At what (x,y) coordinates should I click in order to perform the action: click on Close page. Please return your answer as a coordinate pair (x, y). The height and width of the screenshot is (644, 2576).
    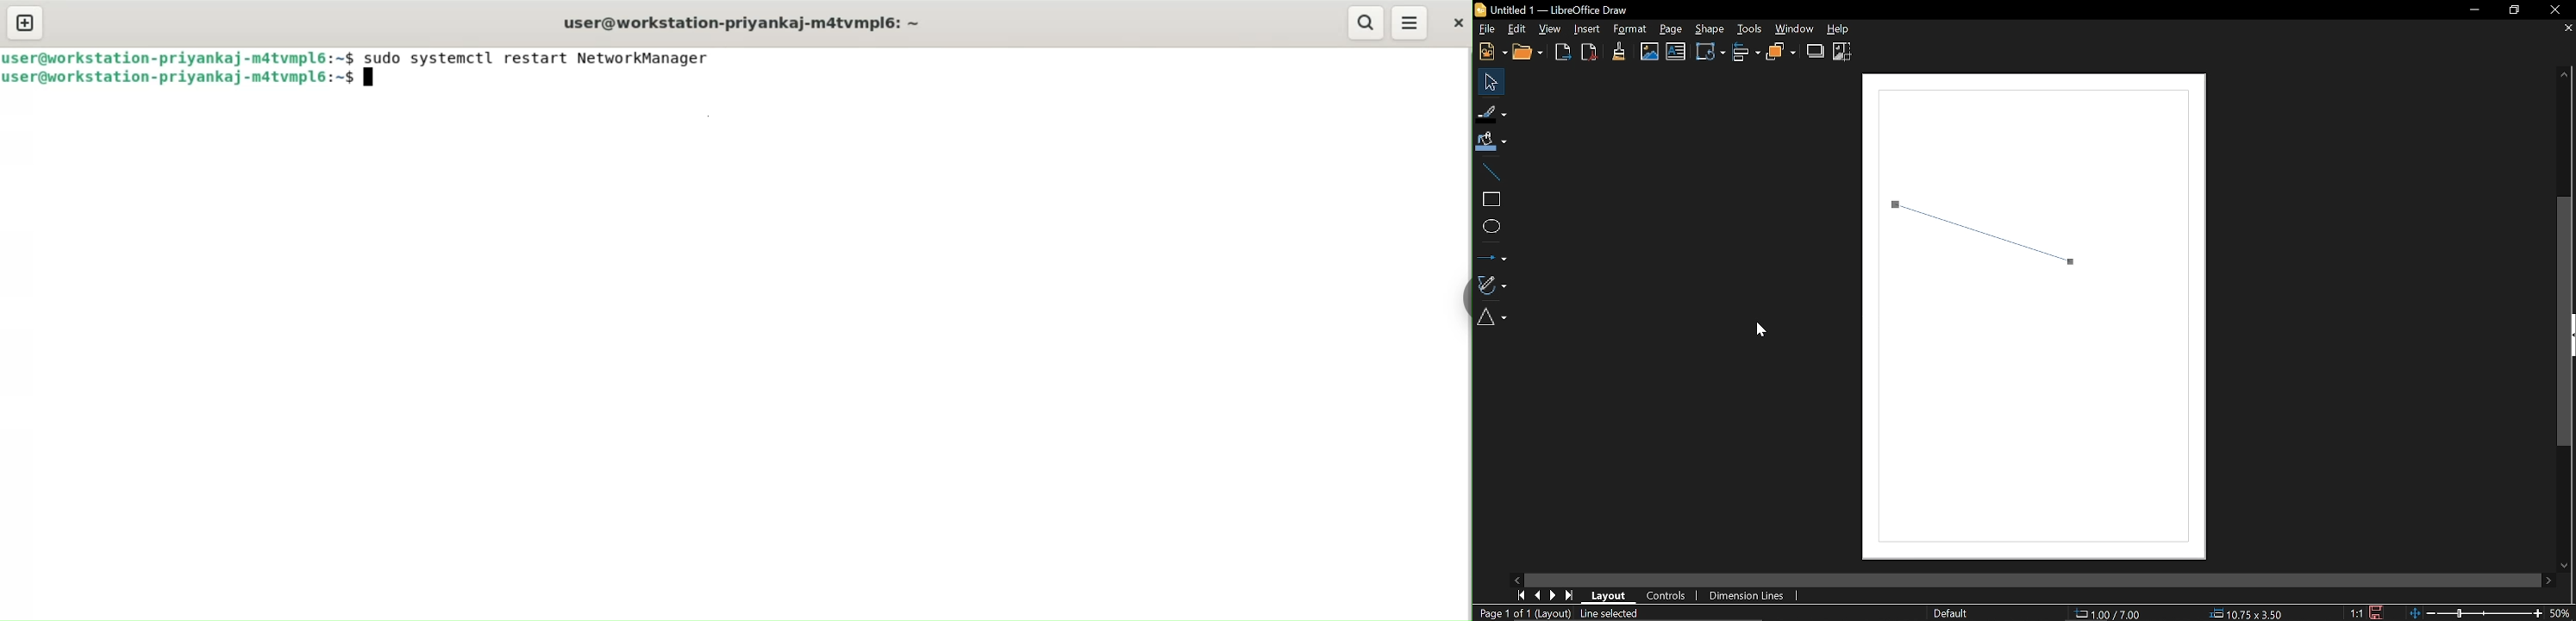
    Looking at the image, I should click on (2564, 29).